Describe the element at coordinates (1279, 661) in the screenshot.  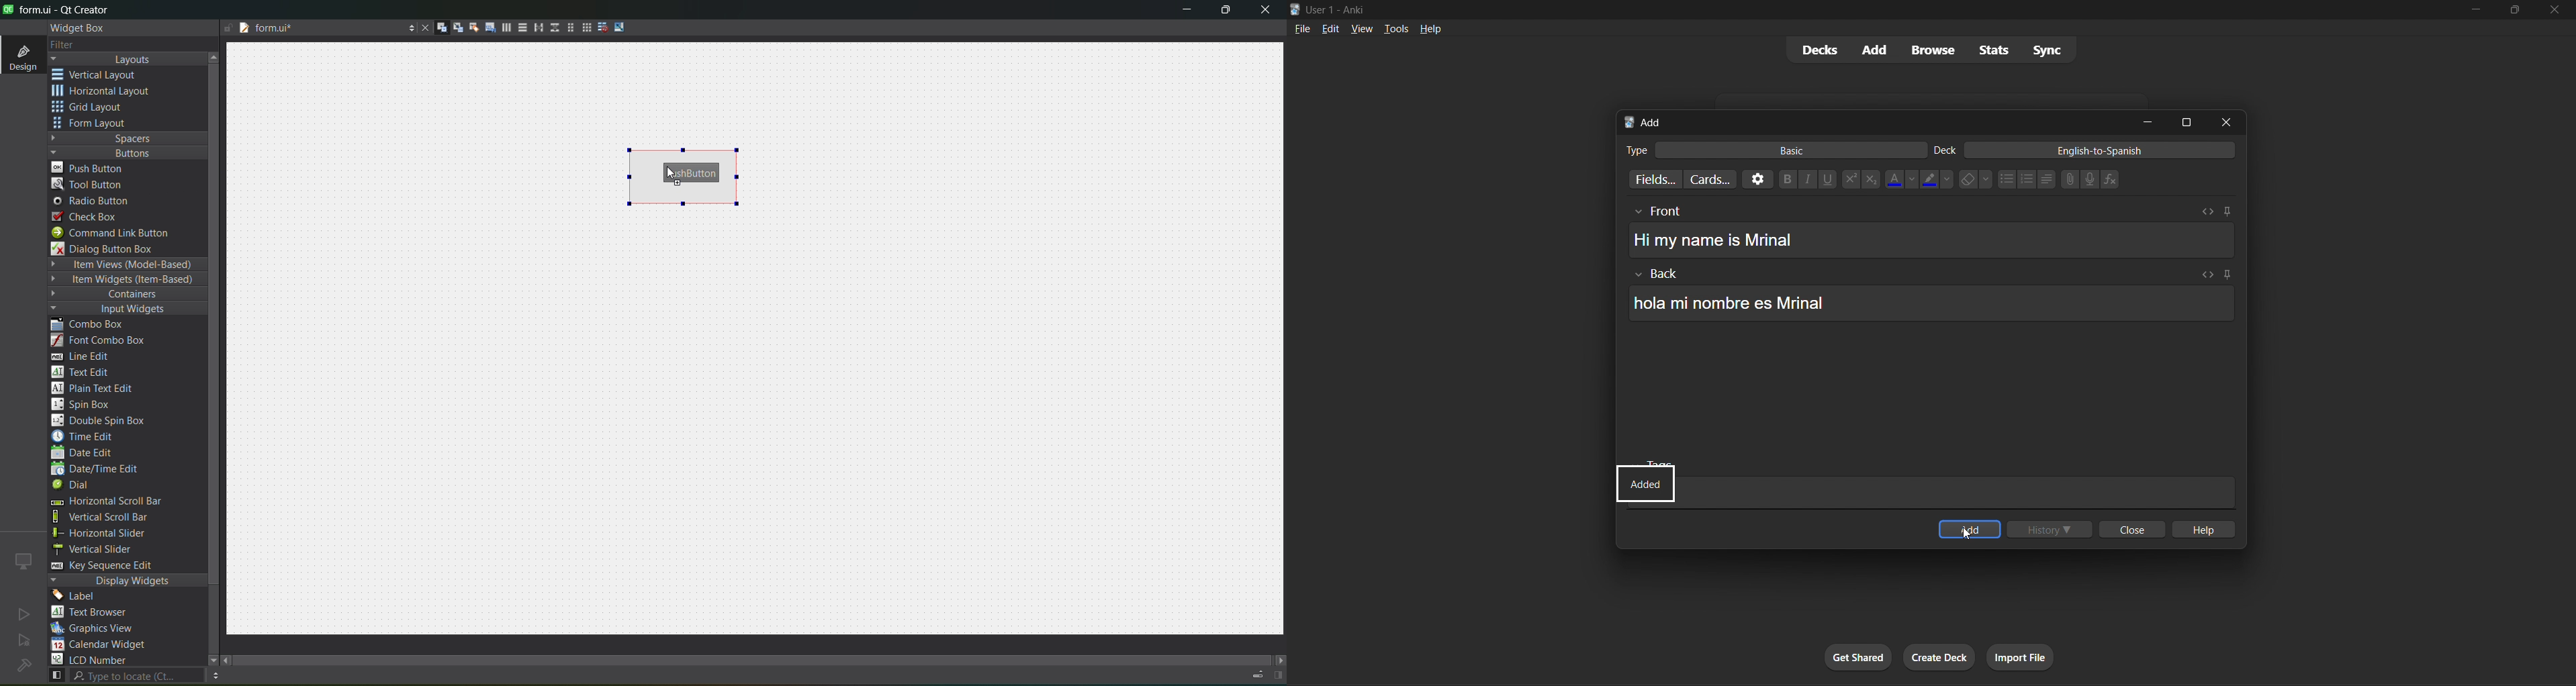
I see `move right` at that location.